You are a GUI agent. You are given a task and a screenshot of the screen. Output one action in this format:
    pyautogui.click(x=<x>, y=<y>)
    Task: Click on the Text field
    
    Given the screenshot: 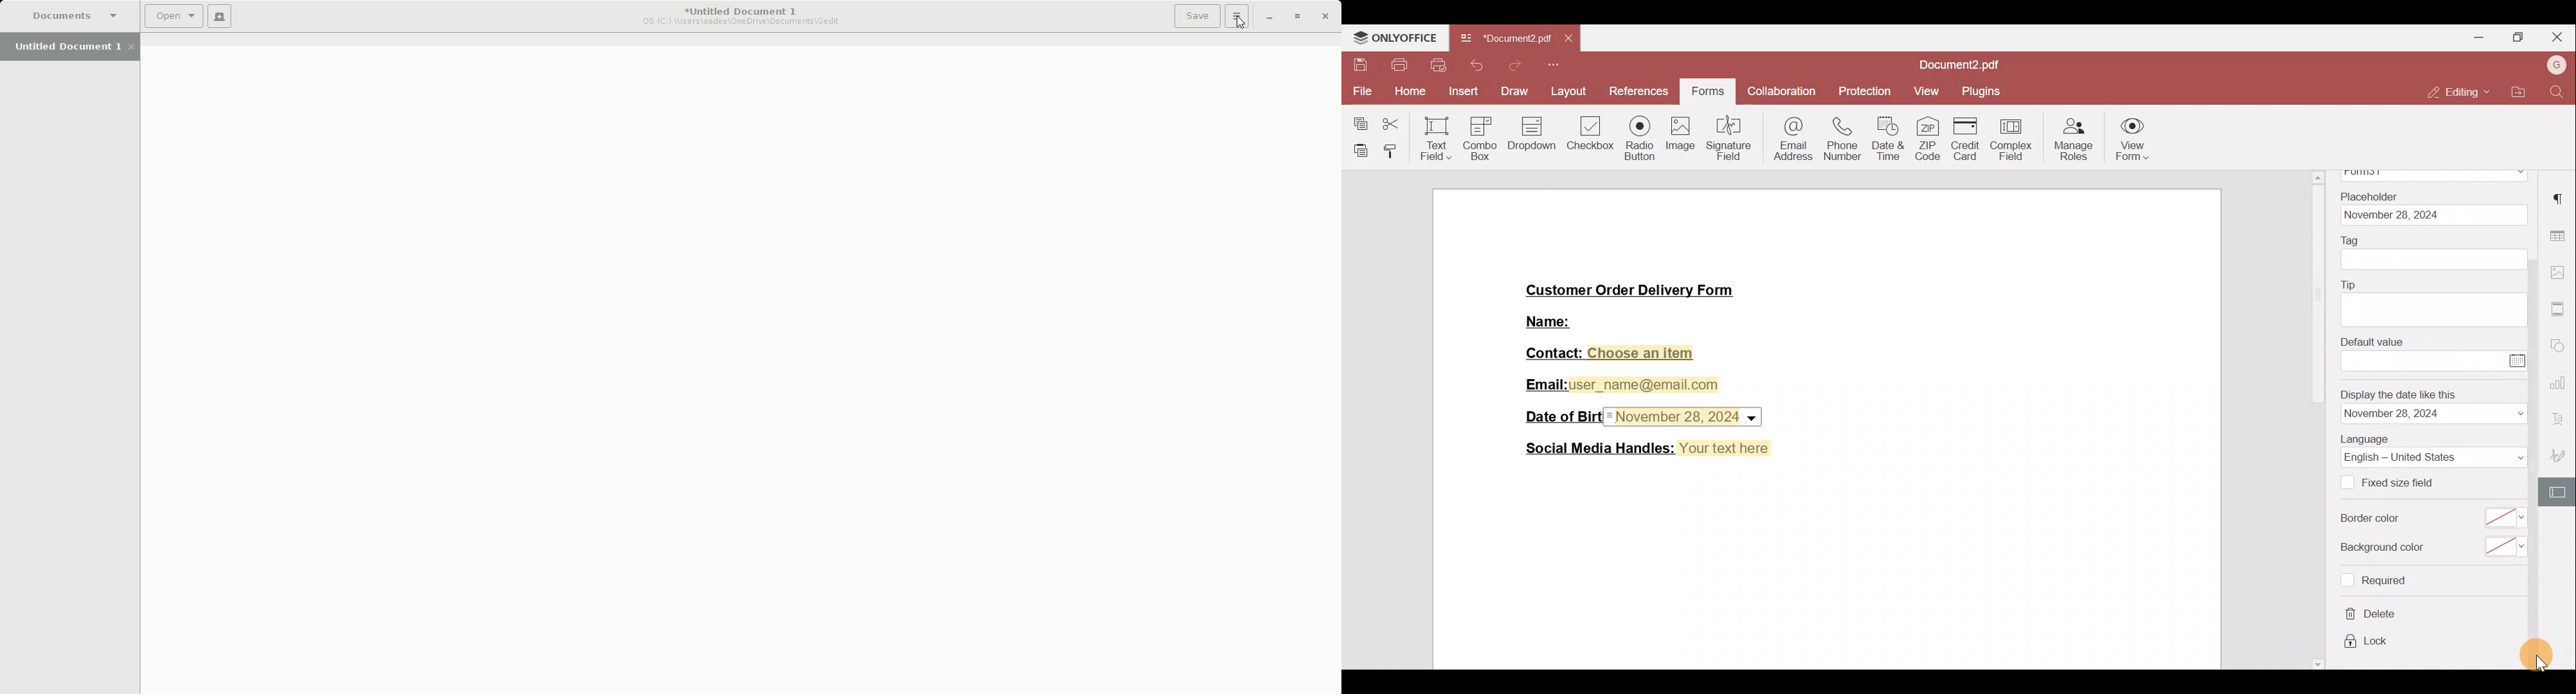 What is the action you would take?
    pyautogui.click(x=1435, y=138)
    